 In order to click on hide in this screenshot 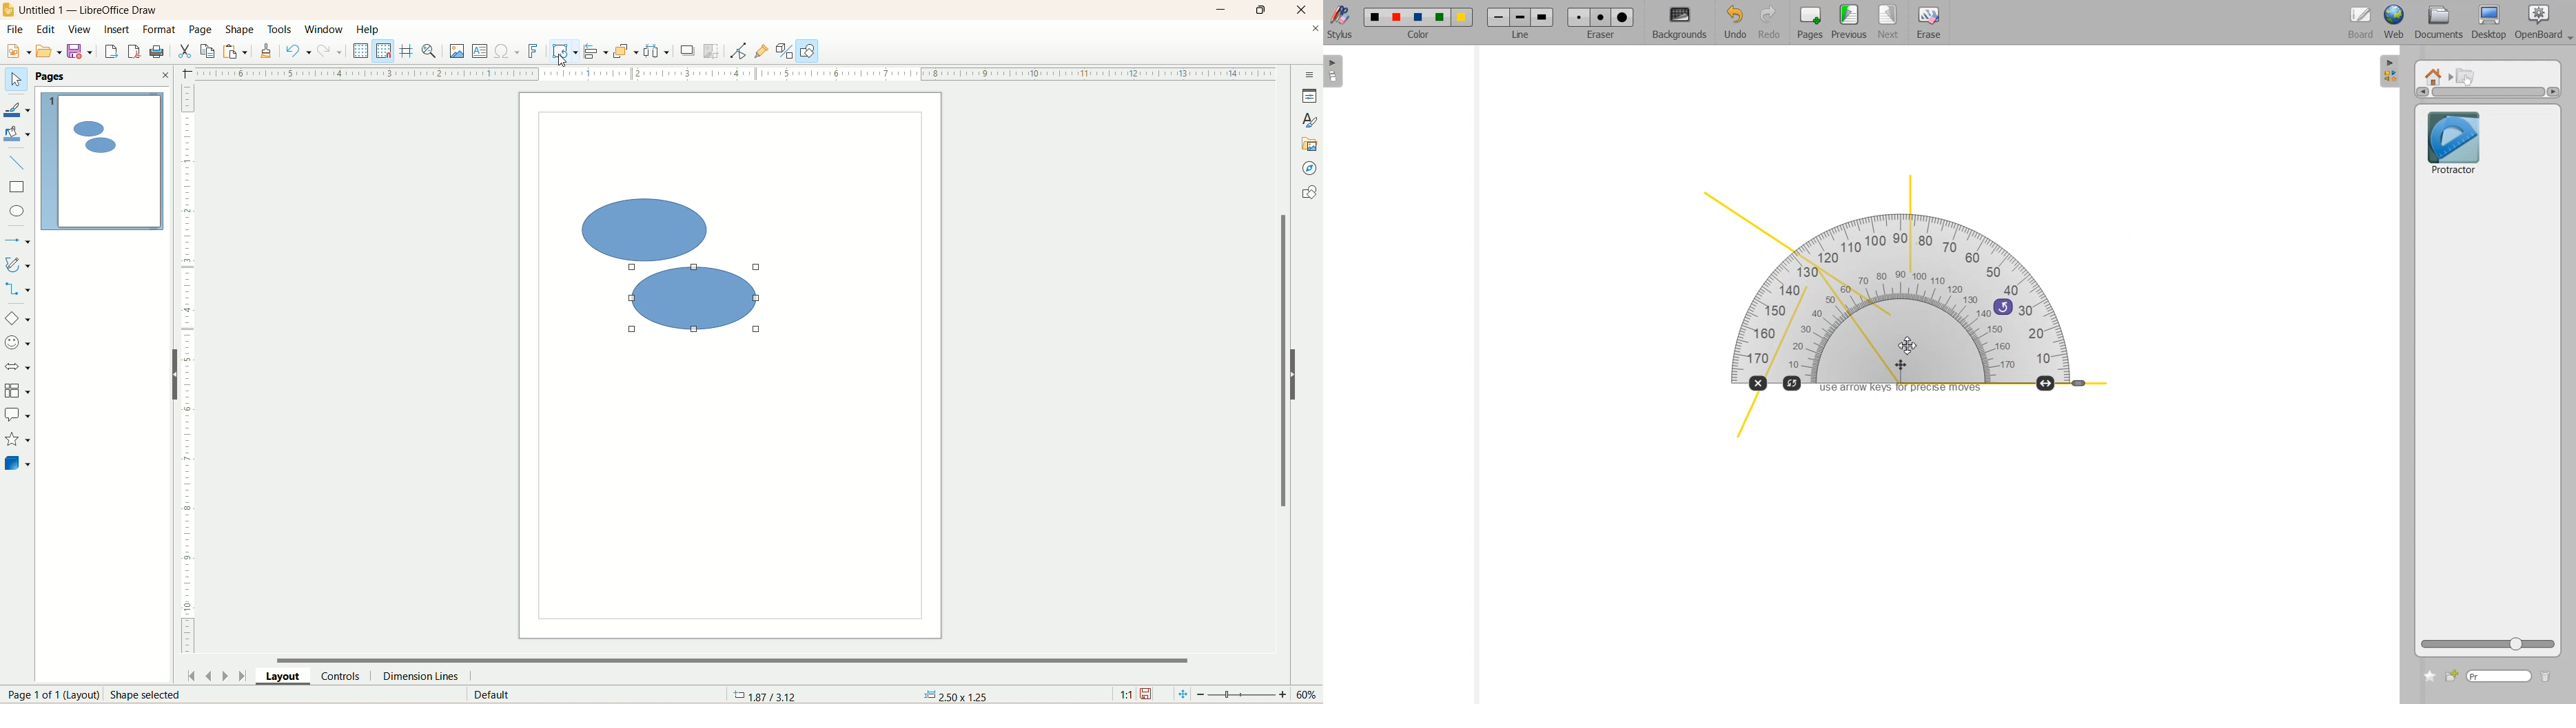, I will do `click(1297, 373)`.